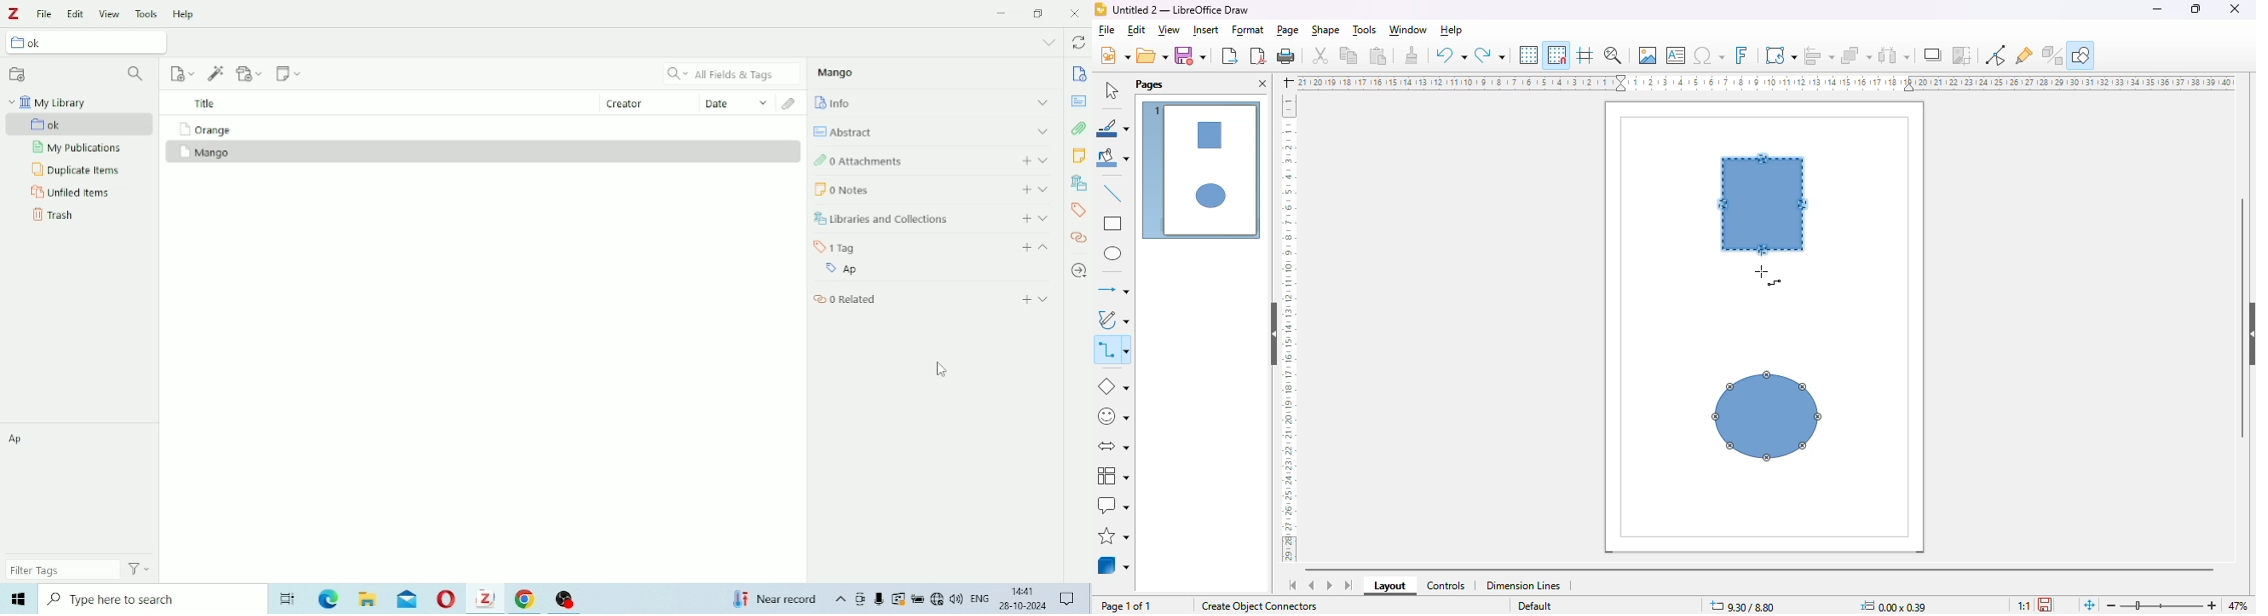  I want to click on OBS Studio, so click(572, 600).